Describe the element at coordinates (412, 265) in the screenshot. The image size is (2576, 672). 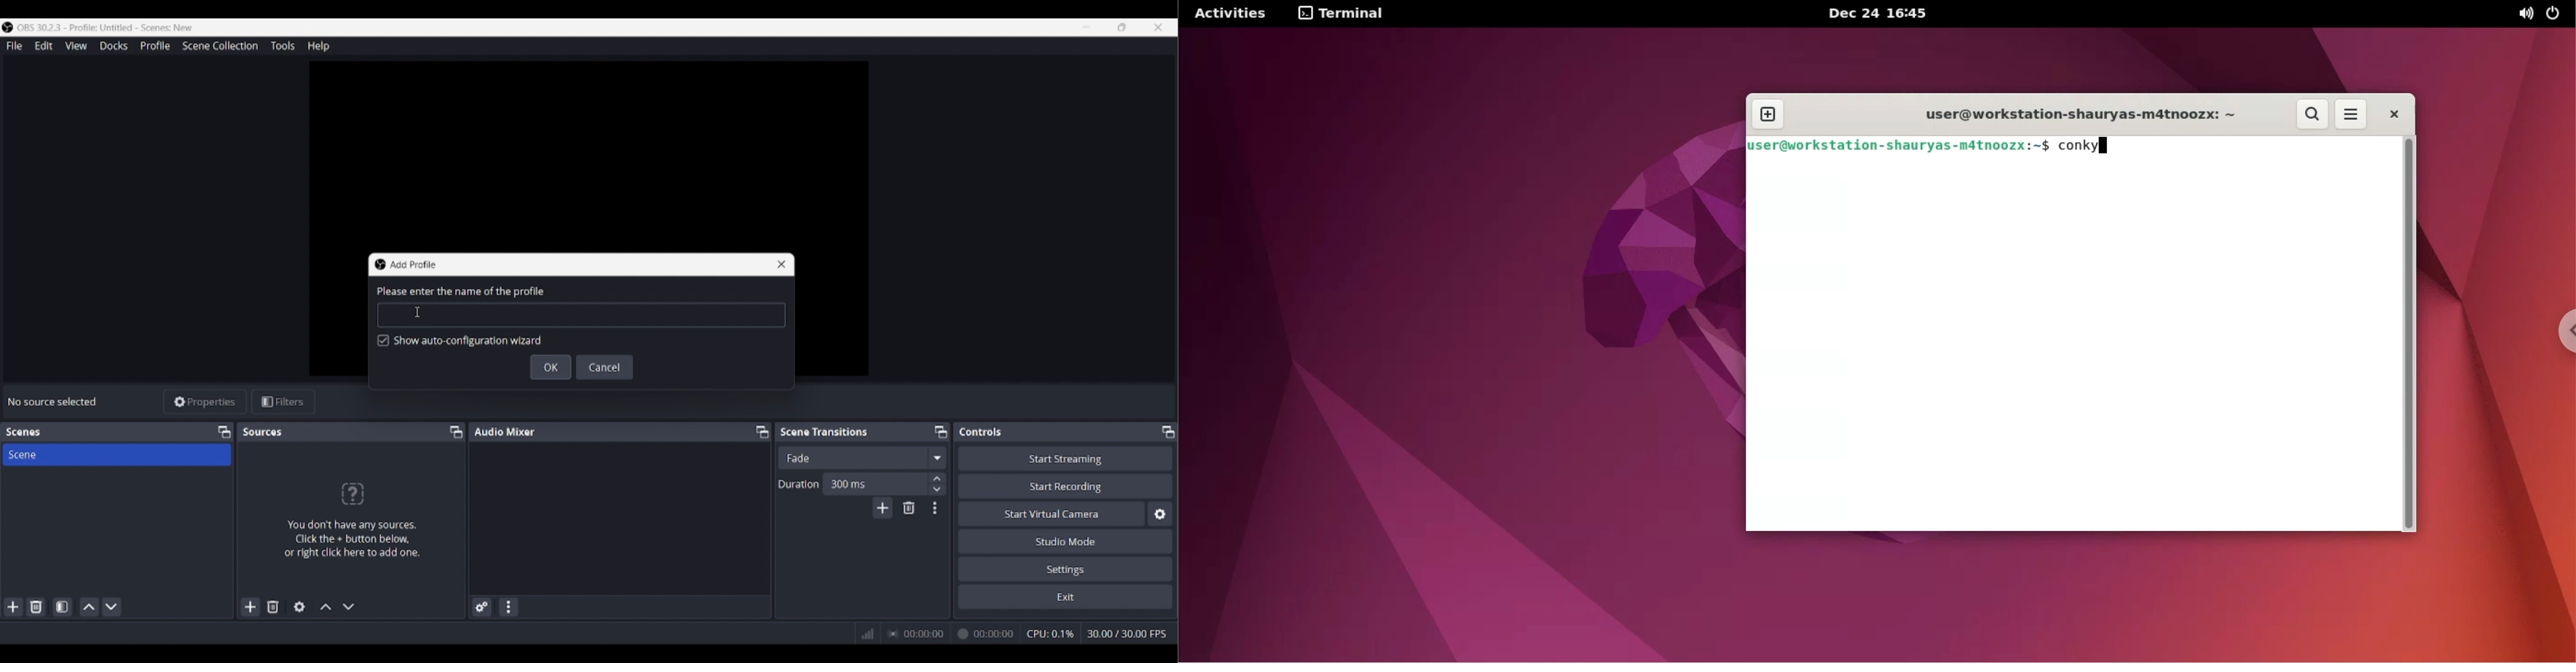
I see `Window title` at that location.